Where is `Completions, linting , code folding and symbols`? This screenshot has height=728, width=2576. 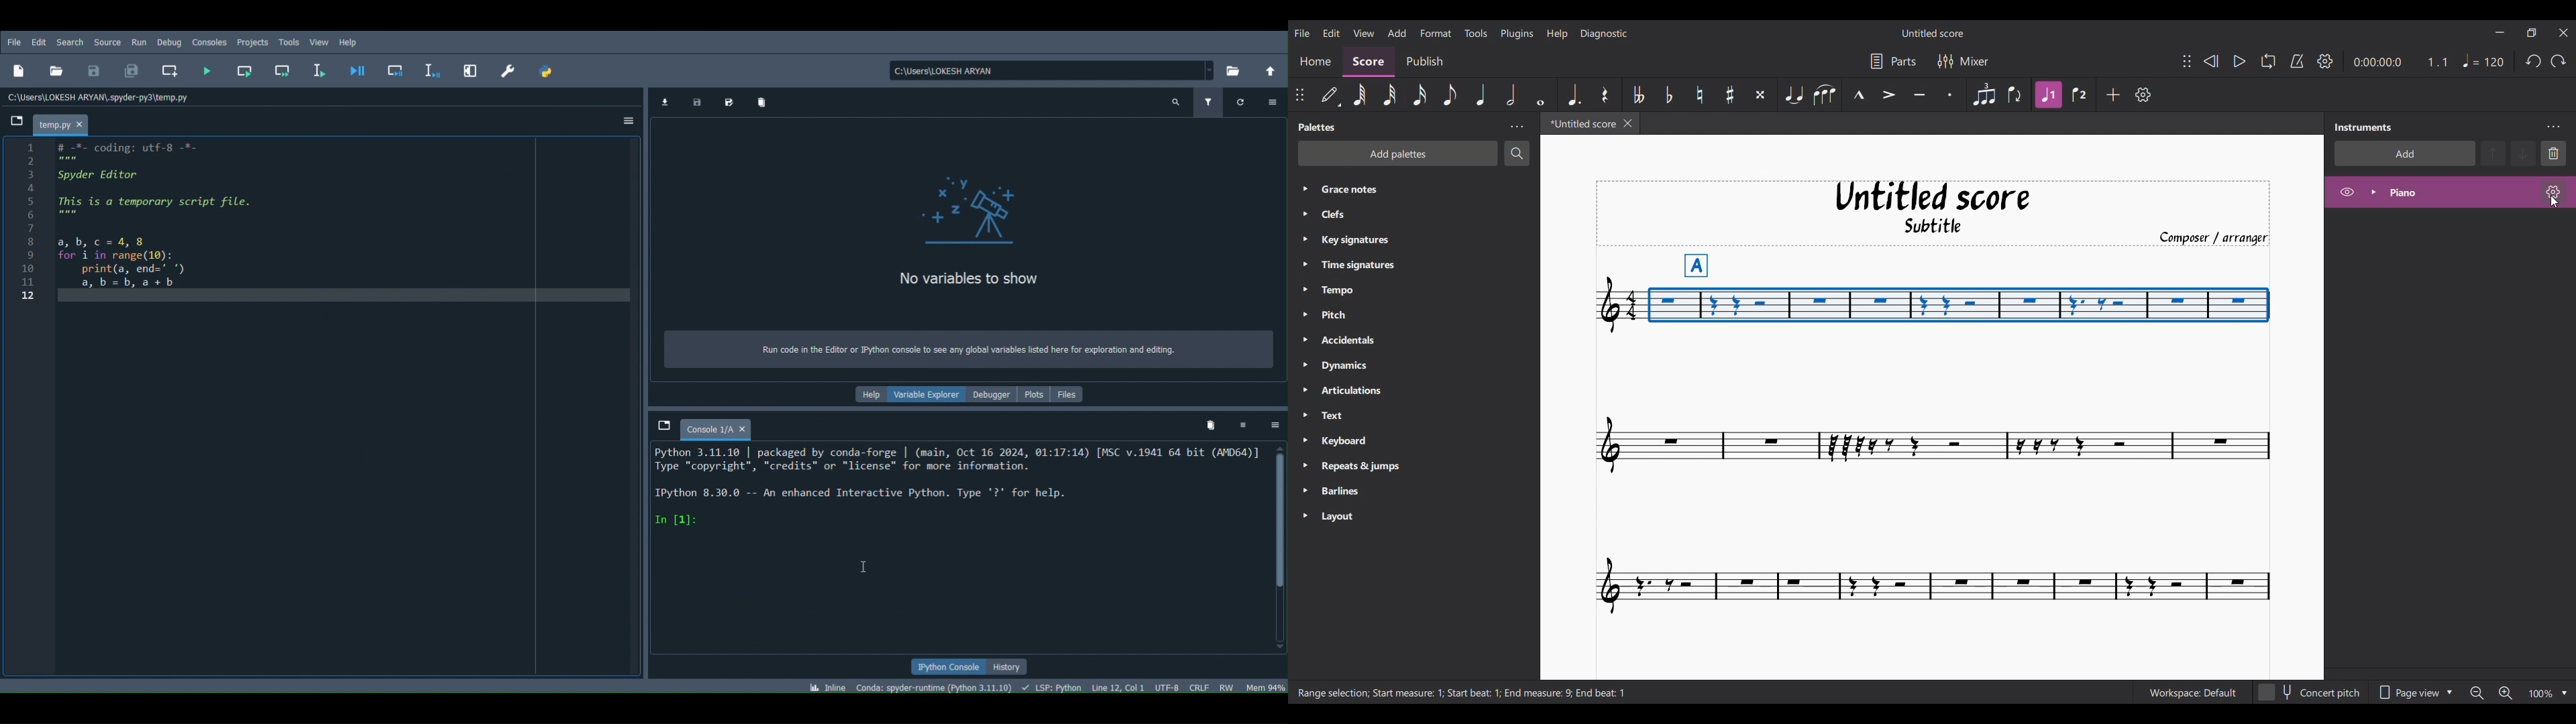 Completions, linting , code folding and symbols is located at coordinates (1055, 686).